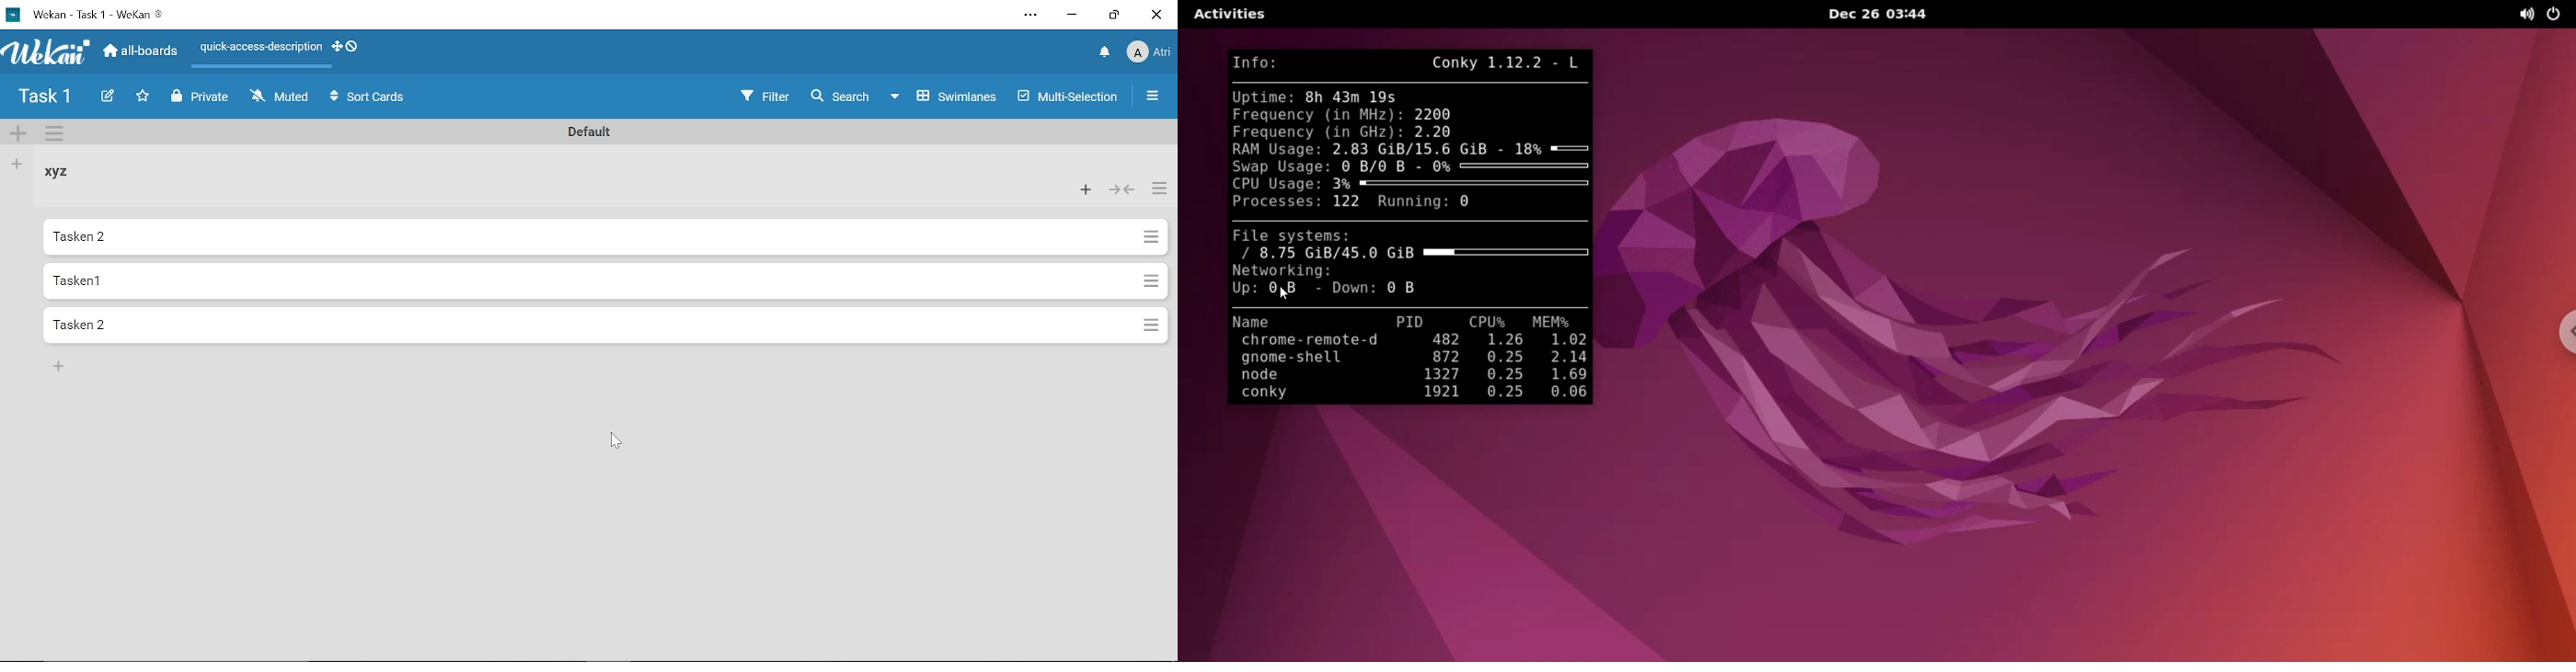  What do you see at coordinates (368, 97) in the screenshot?
I see `Sort cards` at bounding box center [368, 97].